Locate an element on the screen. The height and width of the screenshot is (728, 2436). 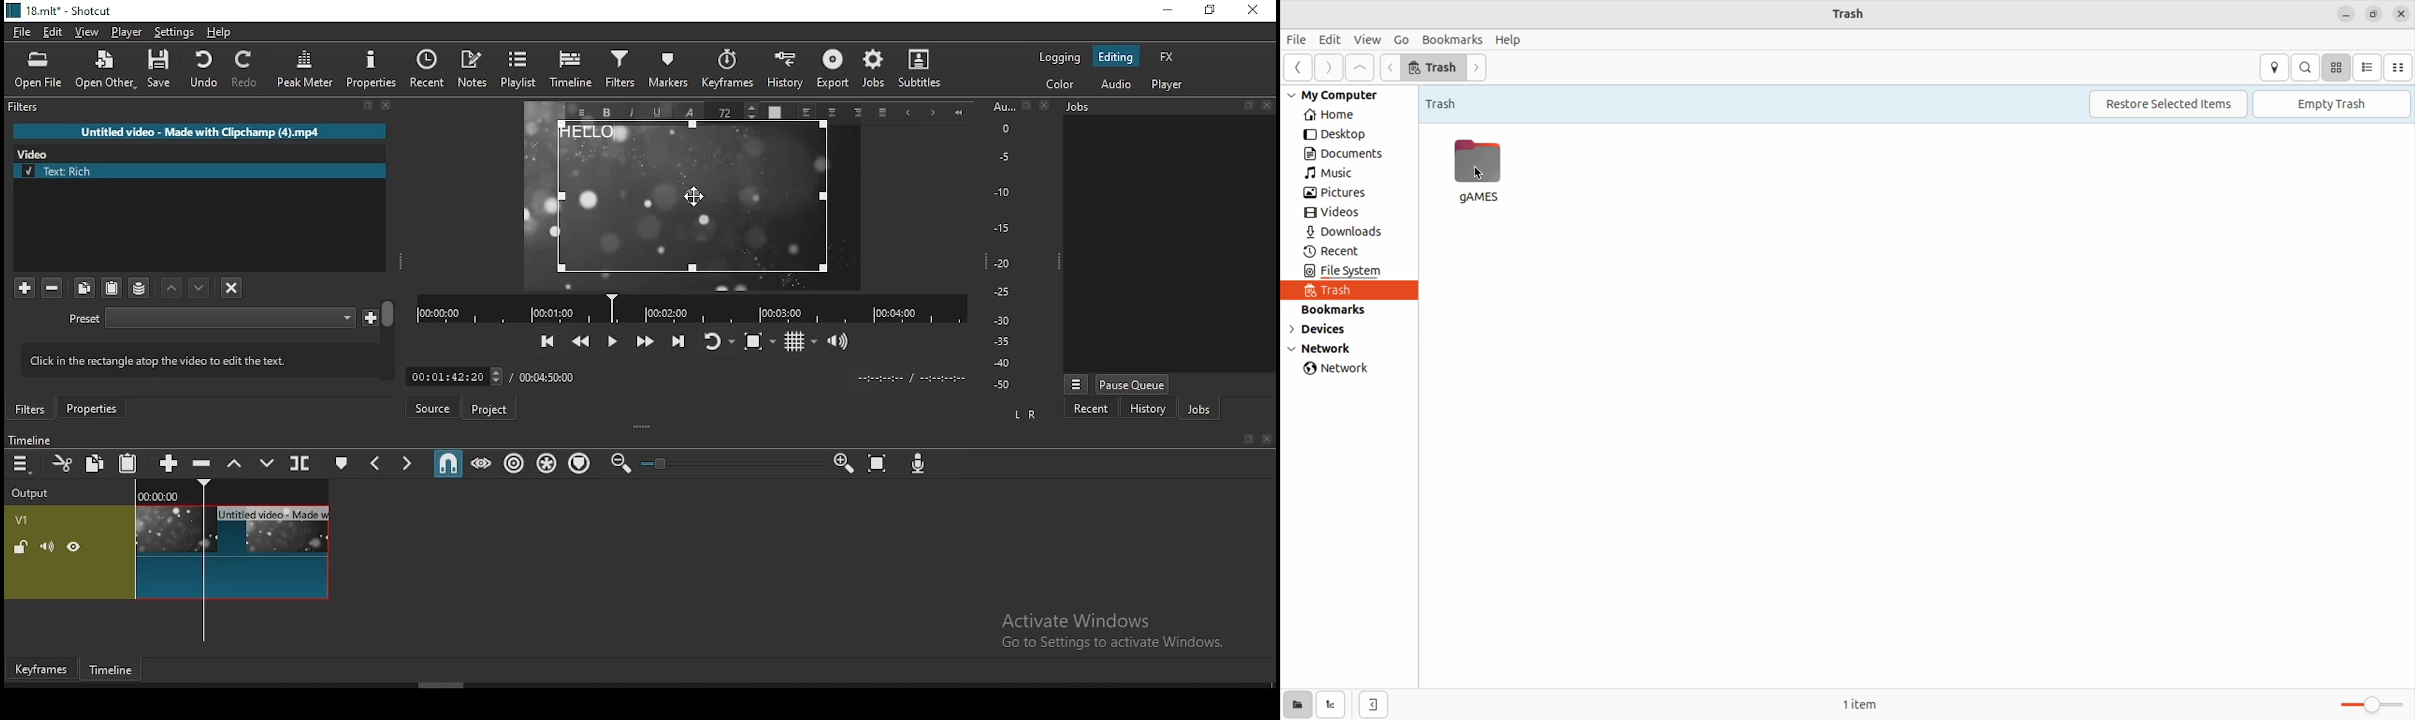
cut is located at coordinates (62, 463).